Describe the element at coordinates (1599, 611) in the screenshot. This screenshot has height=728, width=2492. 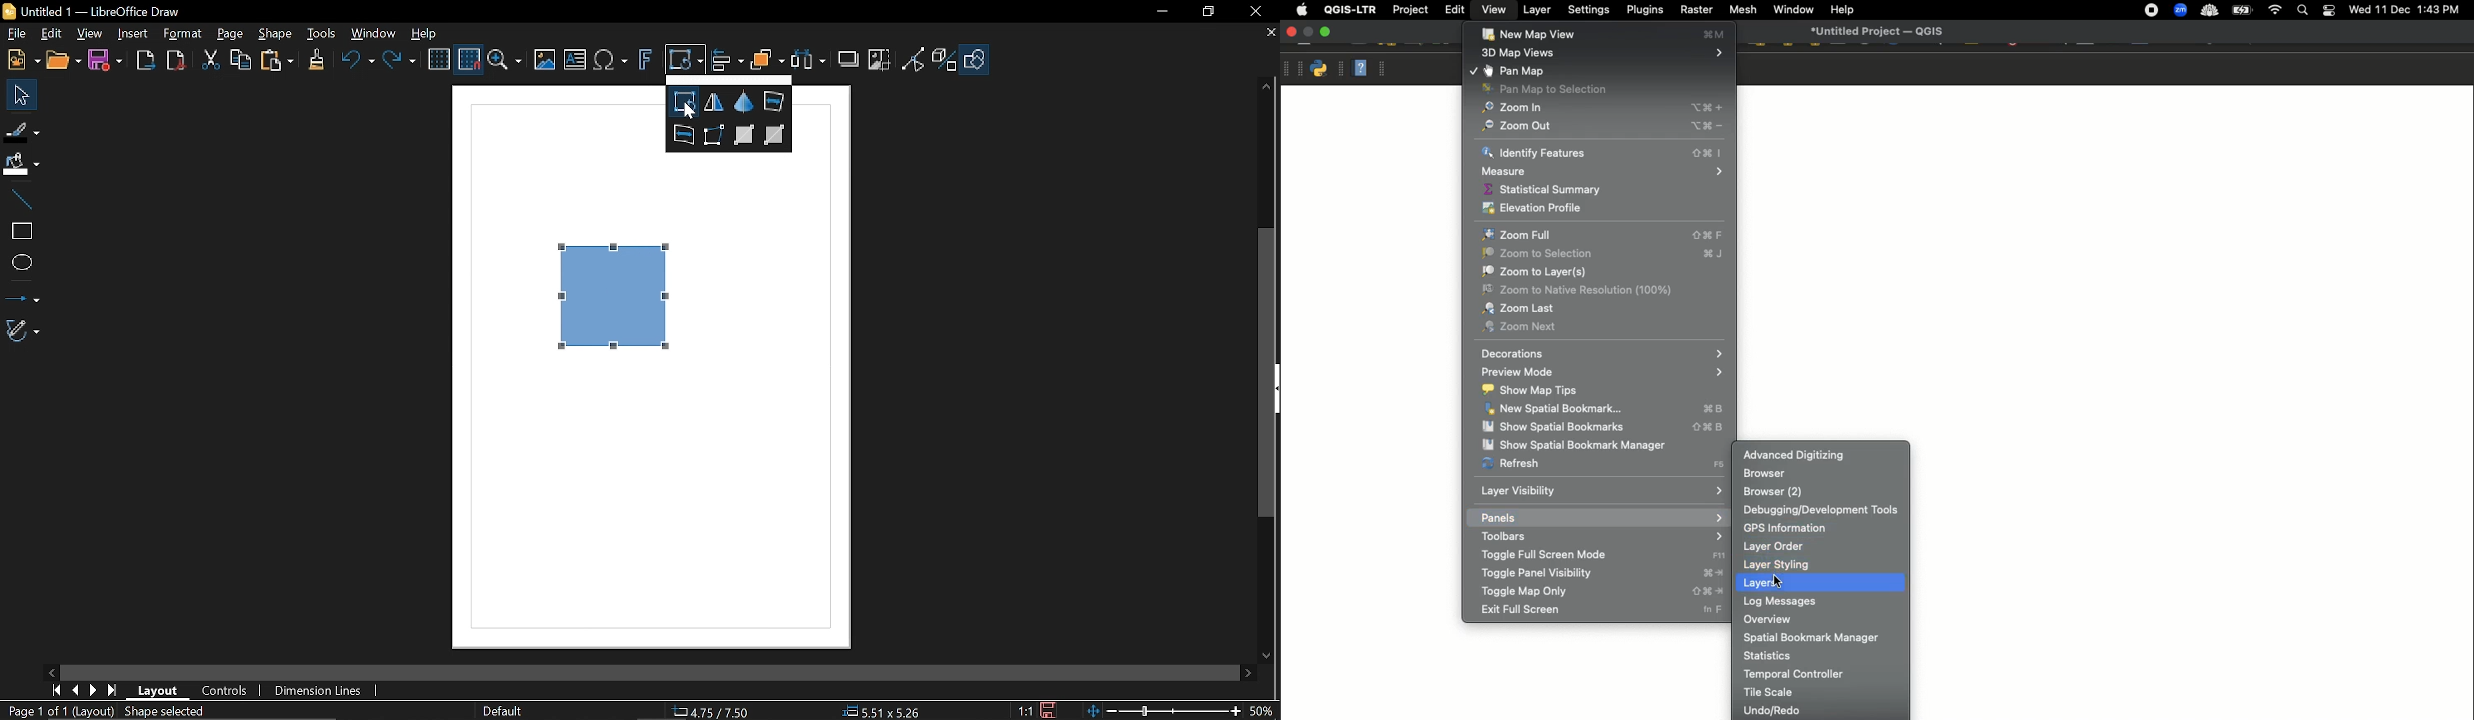
I see `Ext full screen` at that location.